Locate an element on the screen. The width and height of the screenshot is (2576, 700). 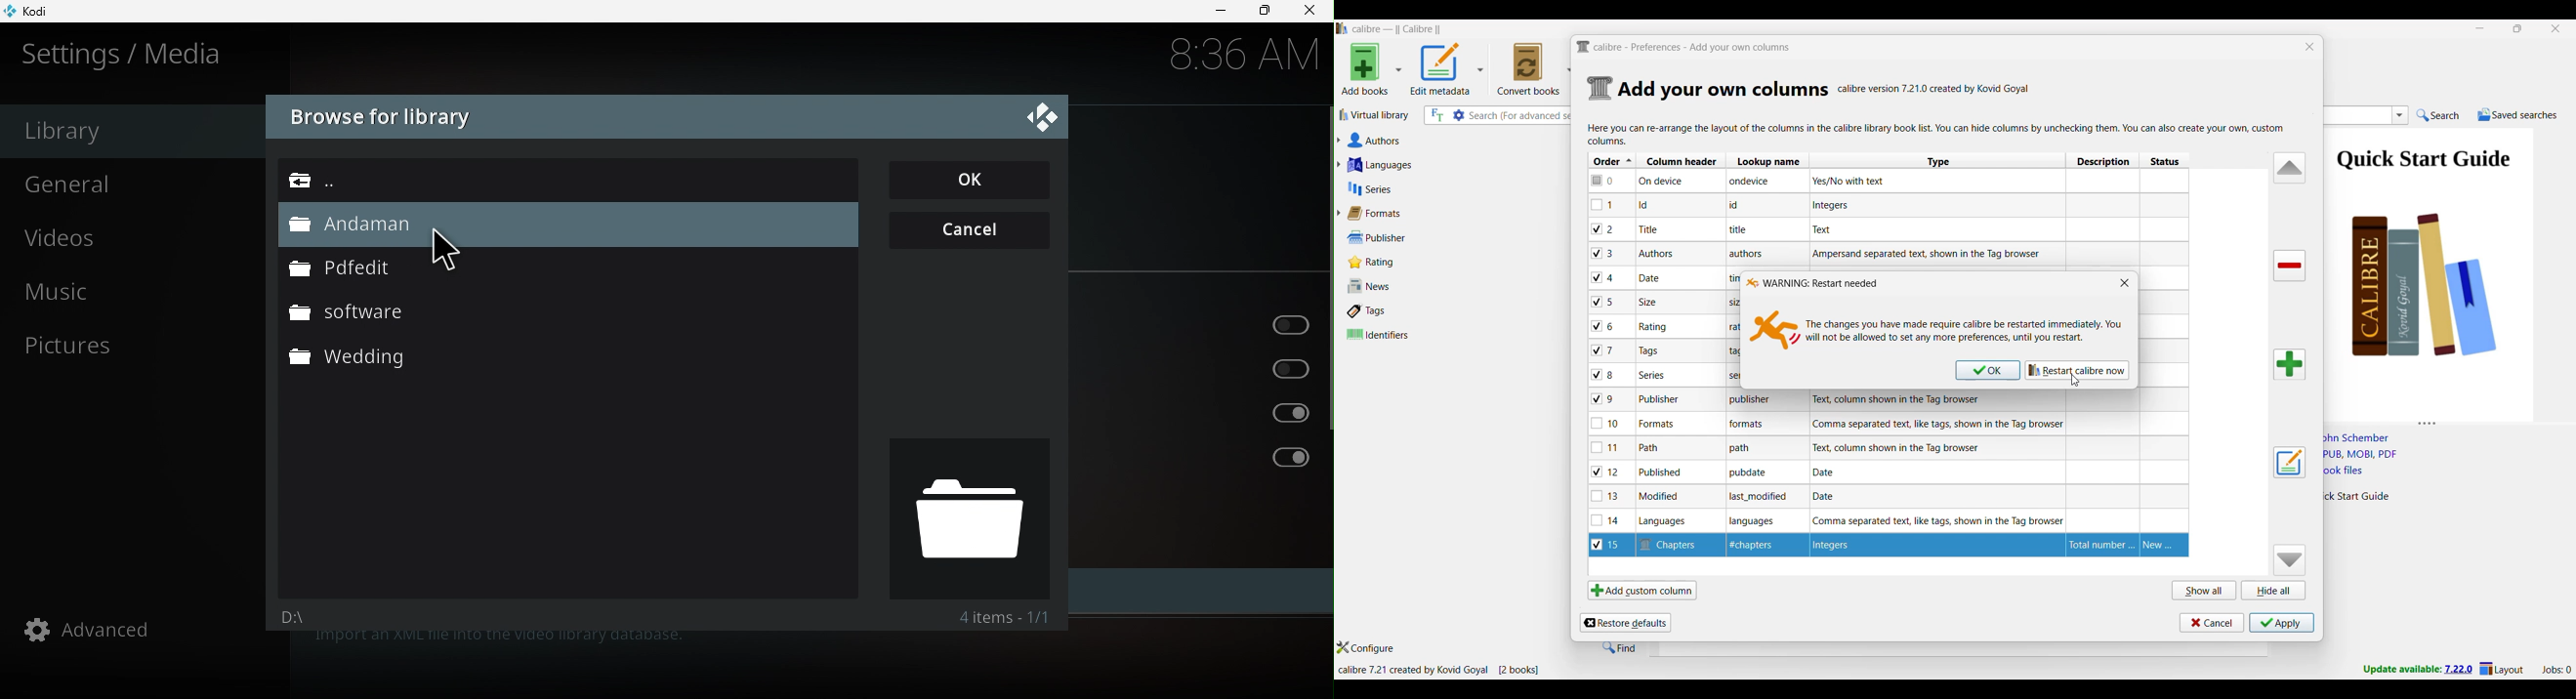
Software is located at coordinates (348, 310).